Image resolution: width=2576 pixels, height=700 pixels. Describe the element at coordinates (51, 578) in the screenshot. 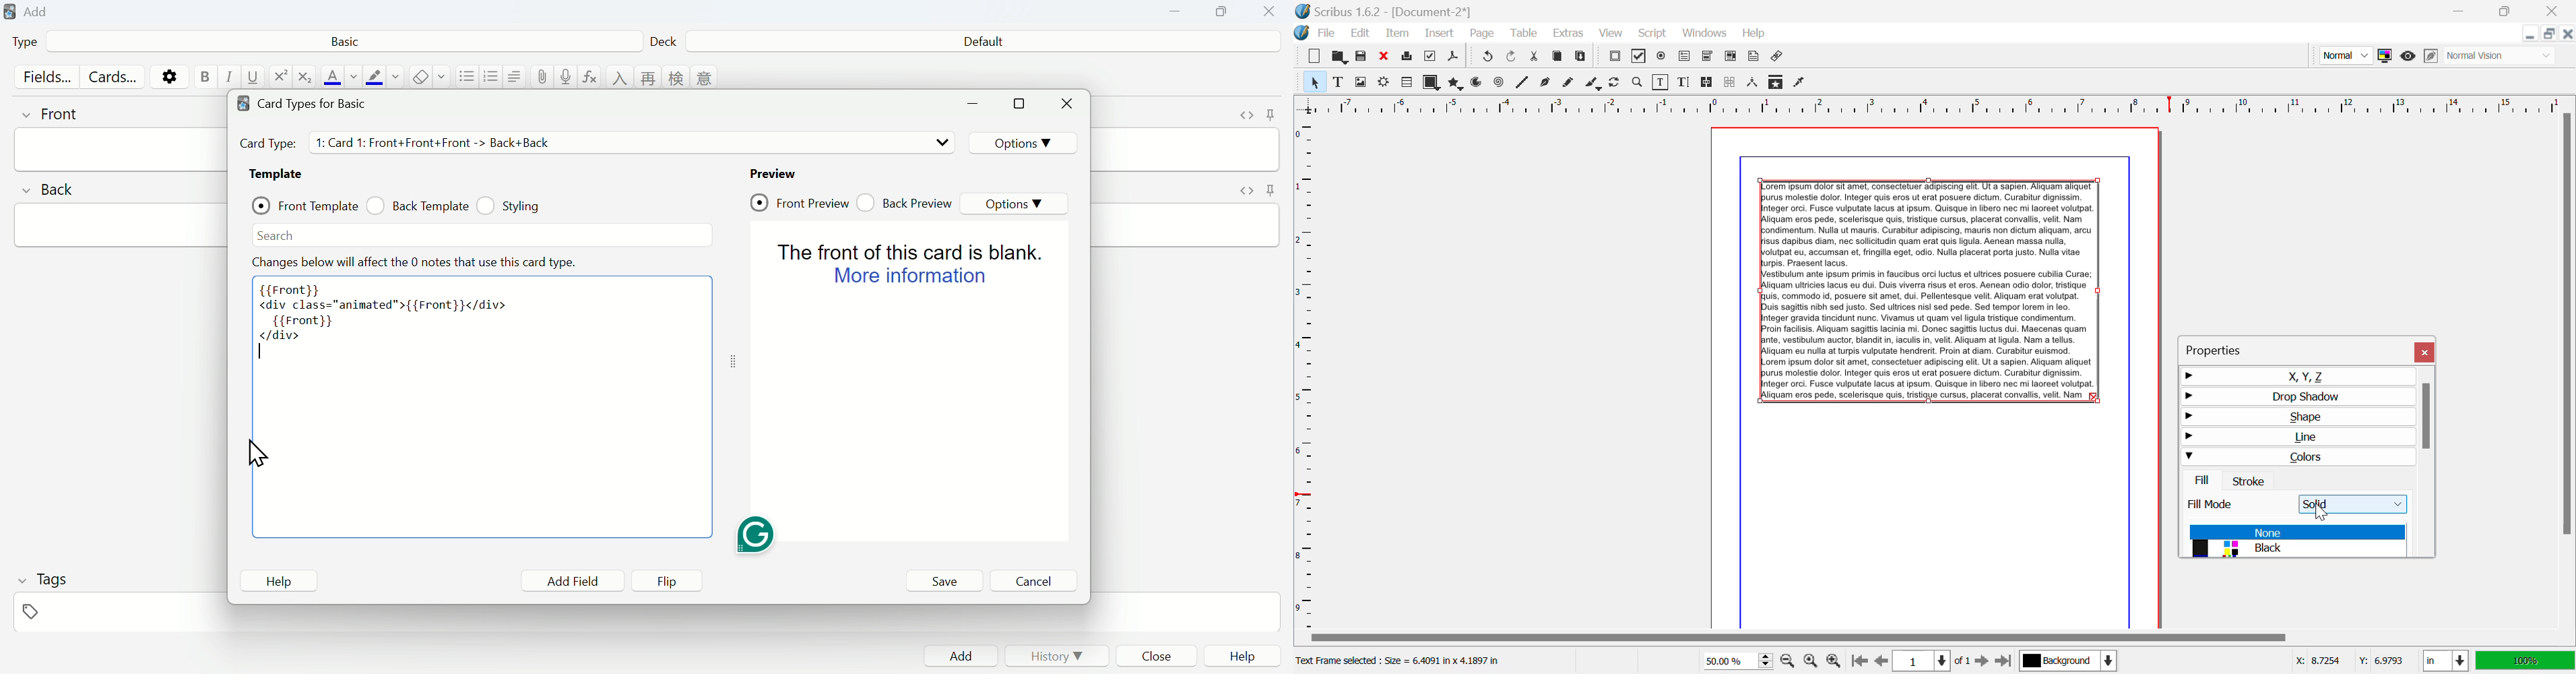

I see `Tags` at that location.